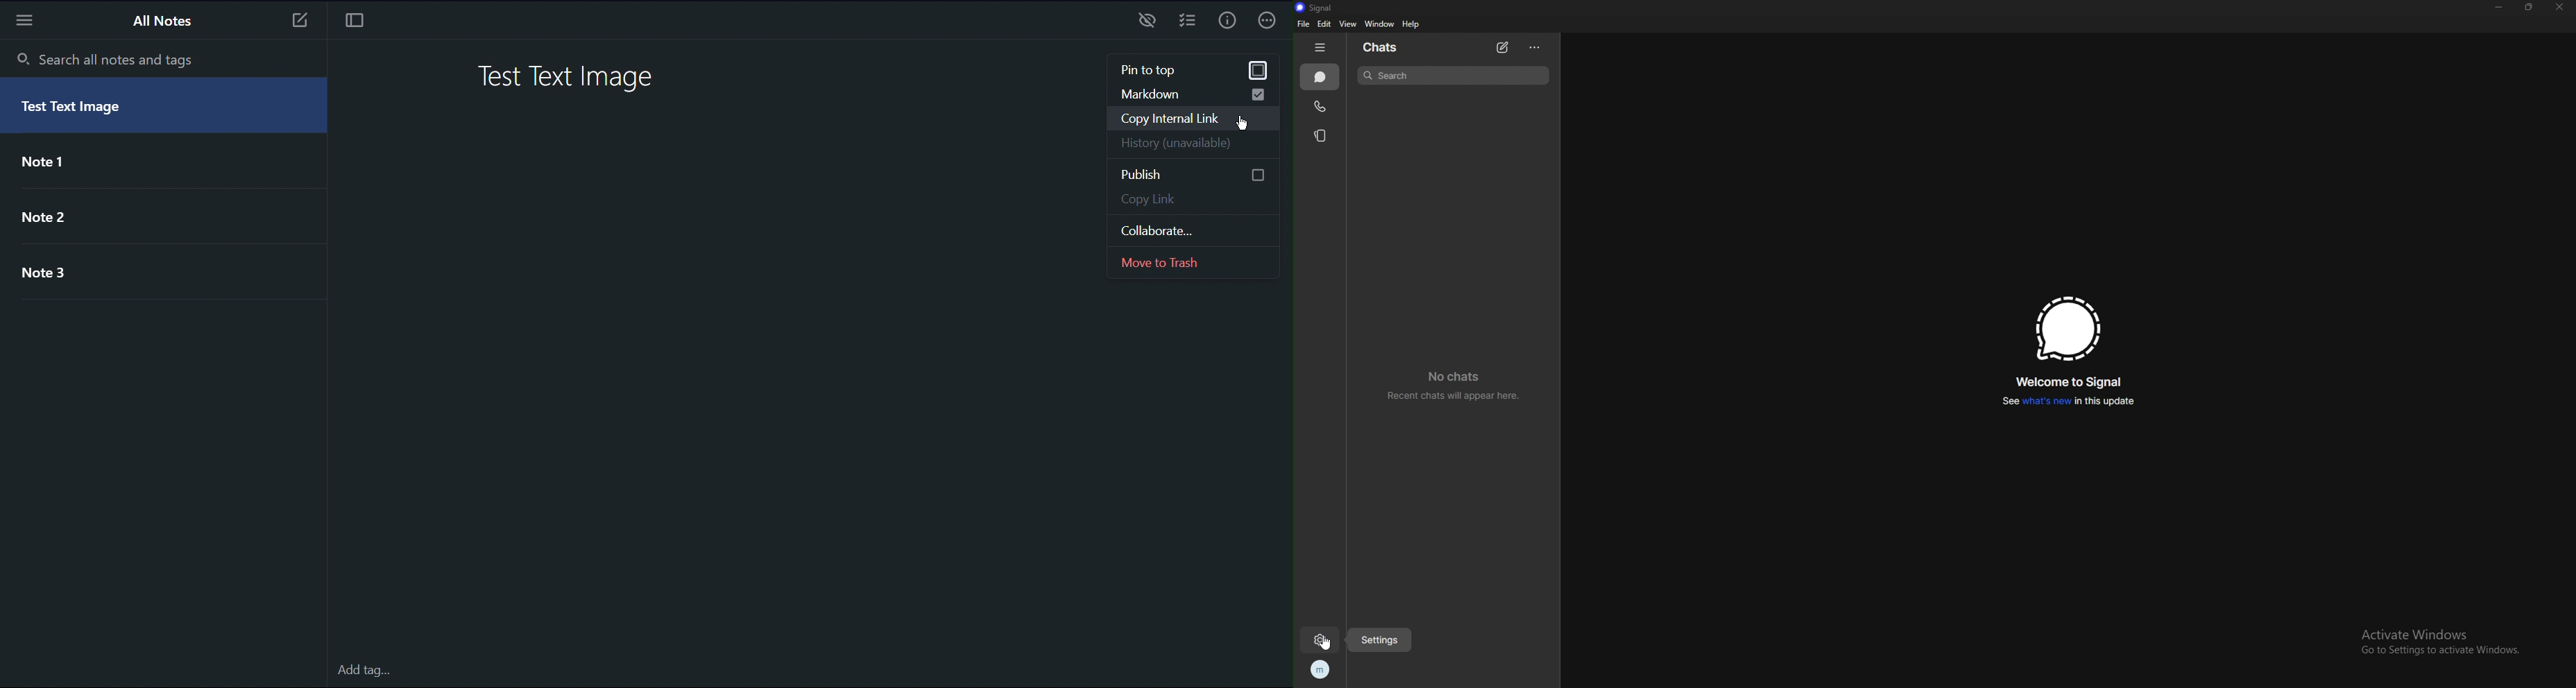 The height and width of the screenshot is (700, 2576). Describe the element at coordinates (1502, 47) in the screenshot. I see `new chat` at that location.